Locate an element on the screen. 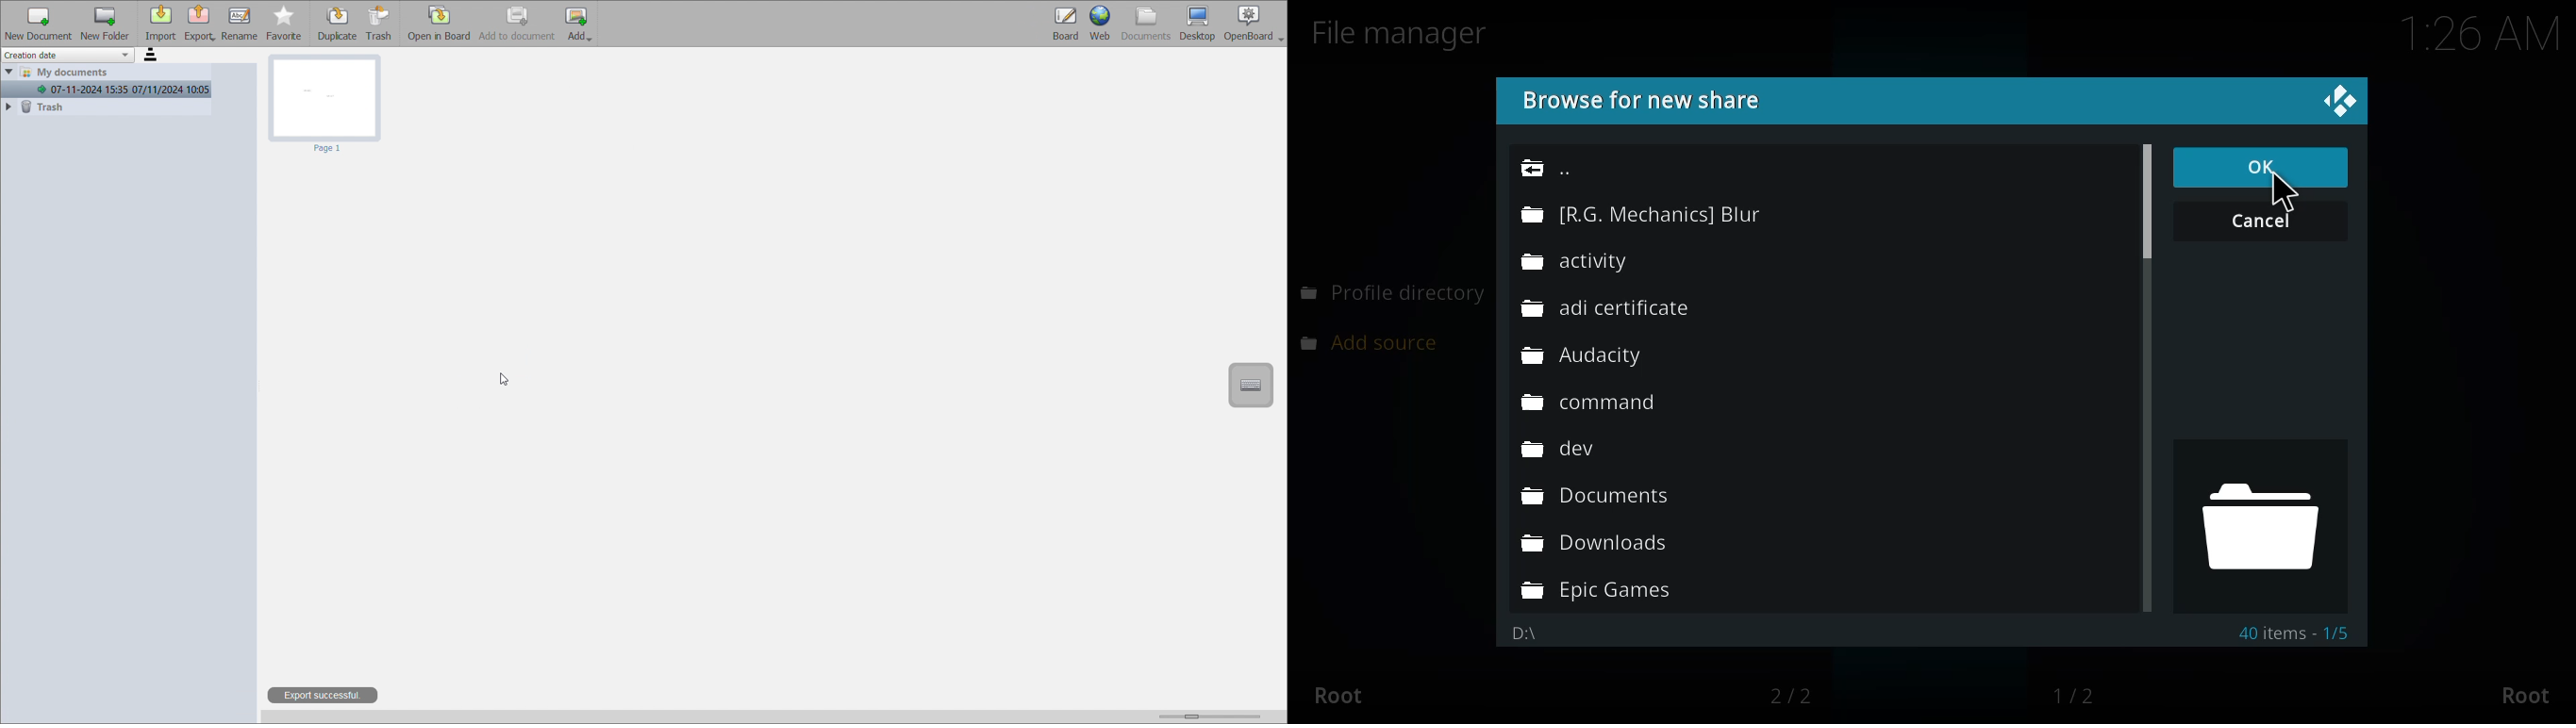  trash is located at coordinates (105, 107).